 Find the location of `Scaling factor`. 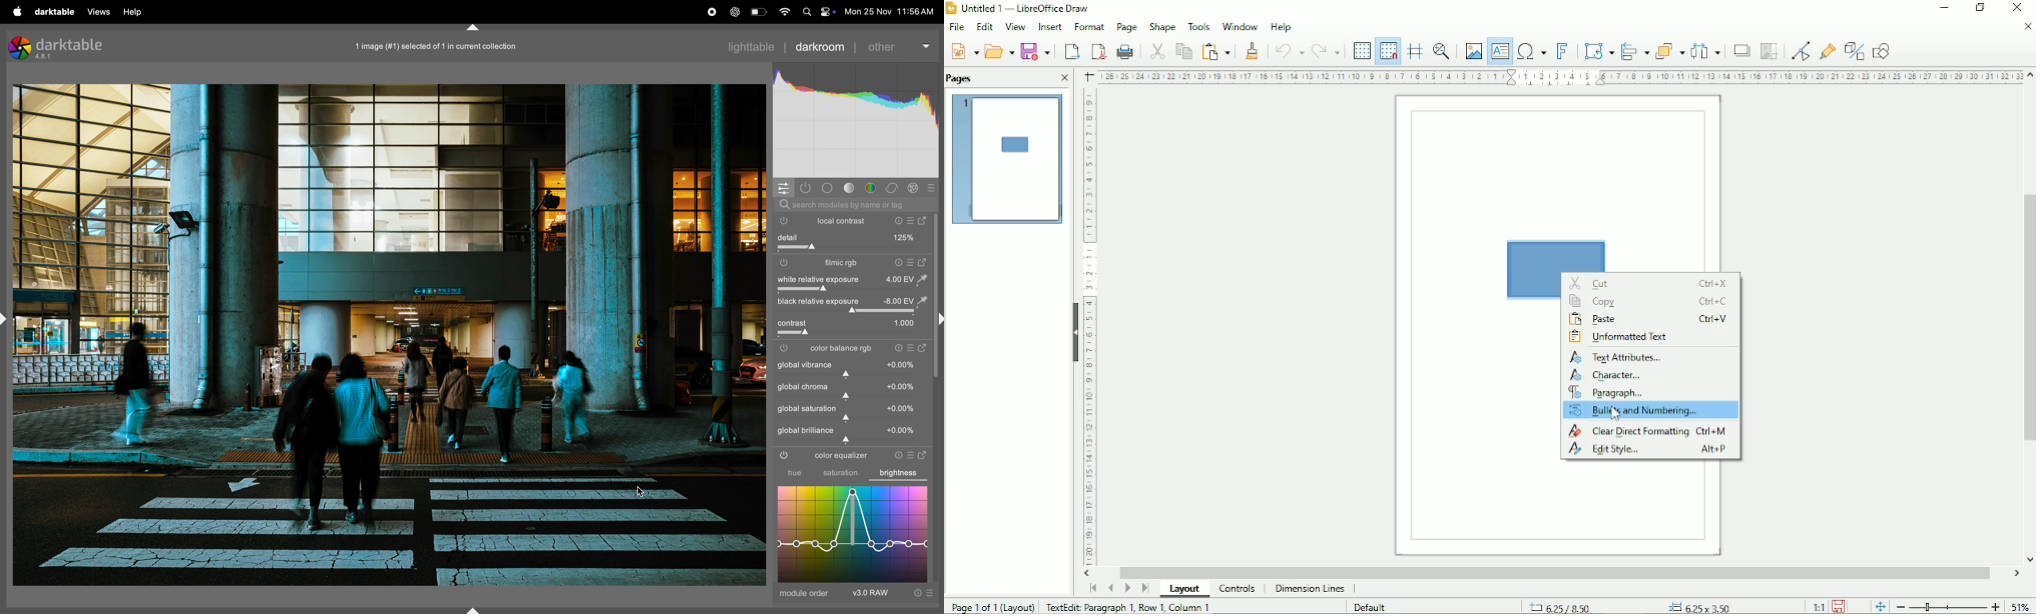

Scaling factor is located at coordinates (1818, 607).